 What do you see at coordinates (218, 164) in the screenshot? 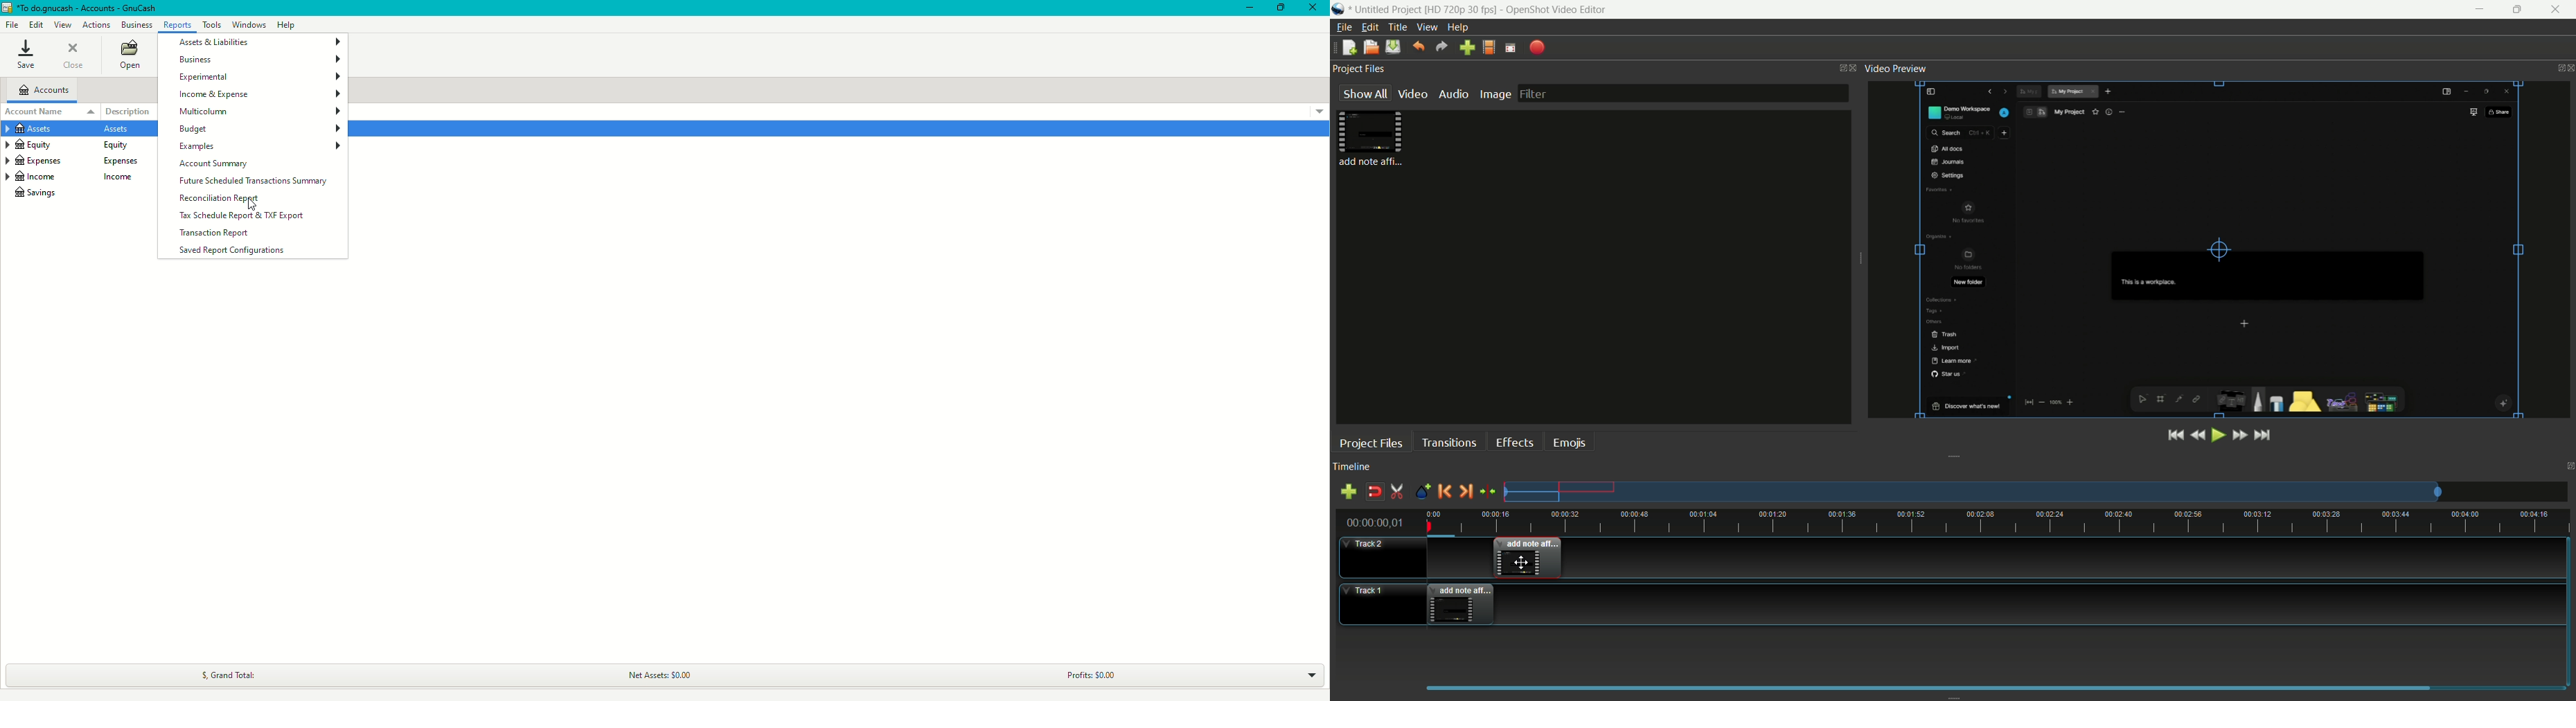
I see `Account Summary` at bounding box center [218, 164].